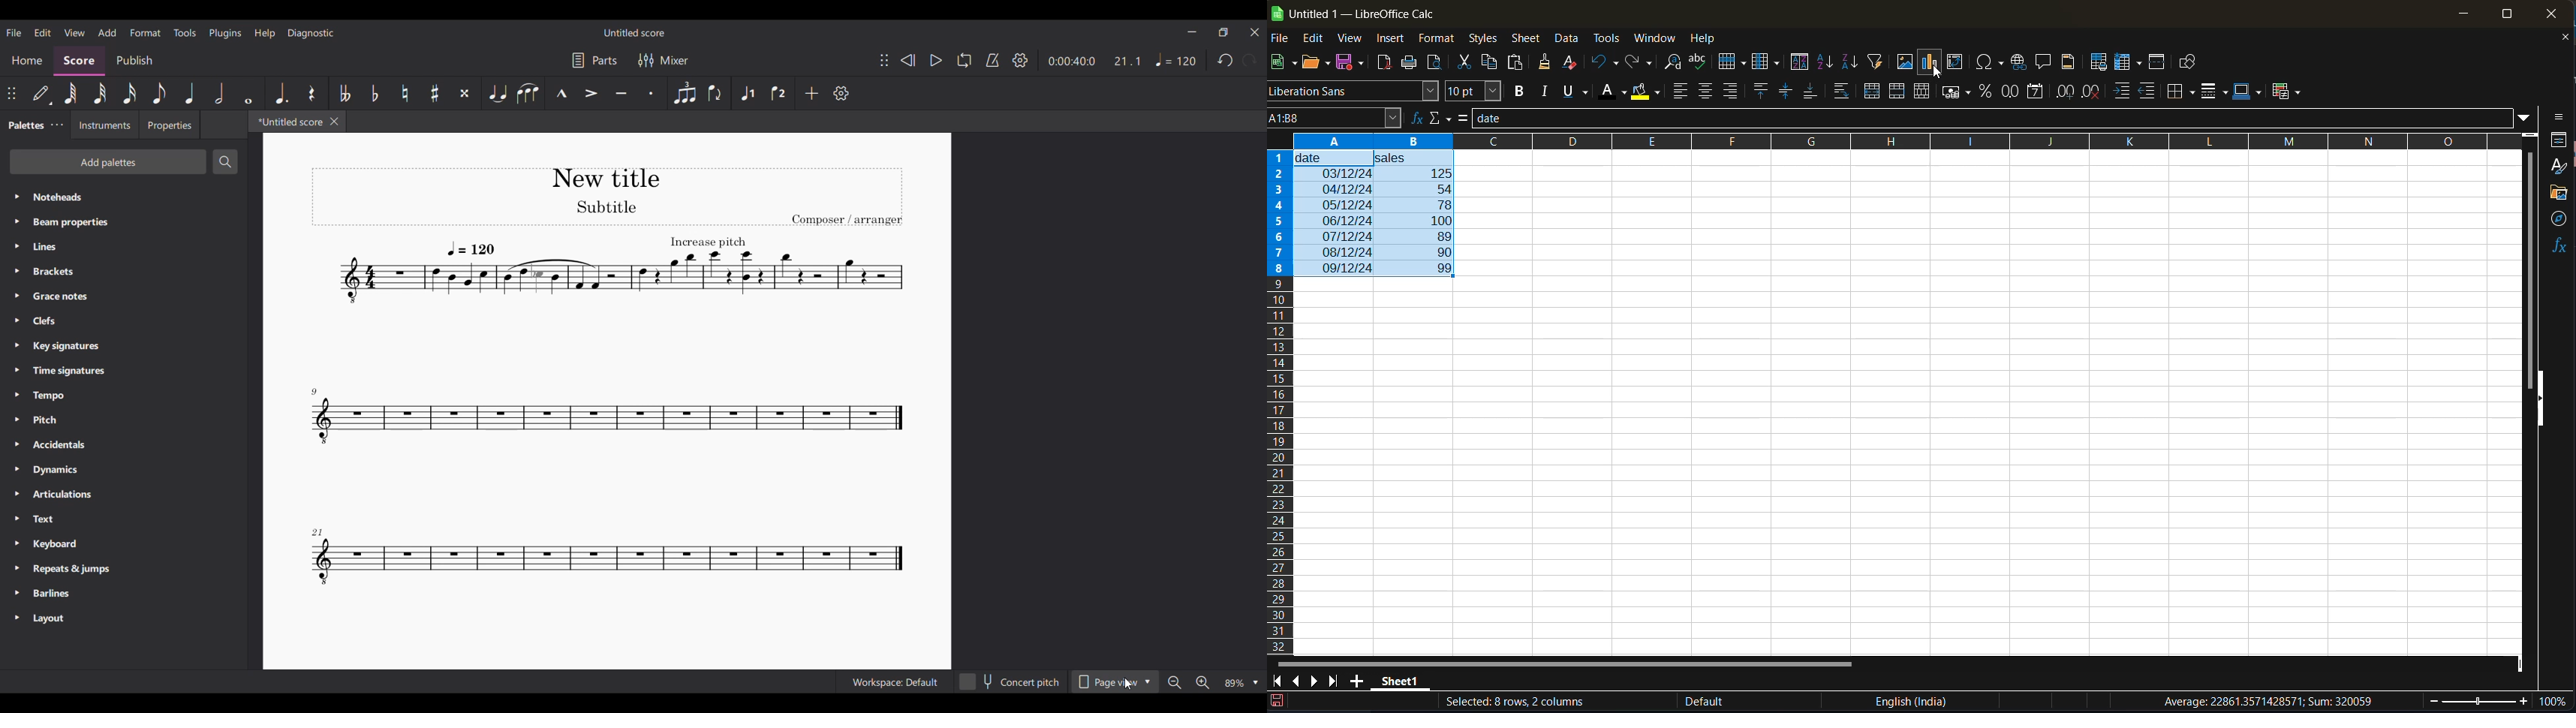 This screenshot has width=2576, height=728. What do you see at coordinates (1438, 41) in the screenshot?
I see `format` at bounding box center [1438, 41].